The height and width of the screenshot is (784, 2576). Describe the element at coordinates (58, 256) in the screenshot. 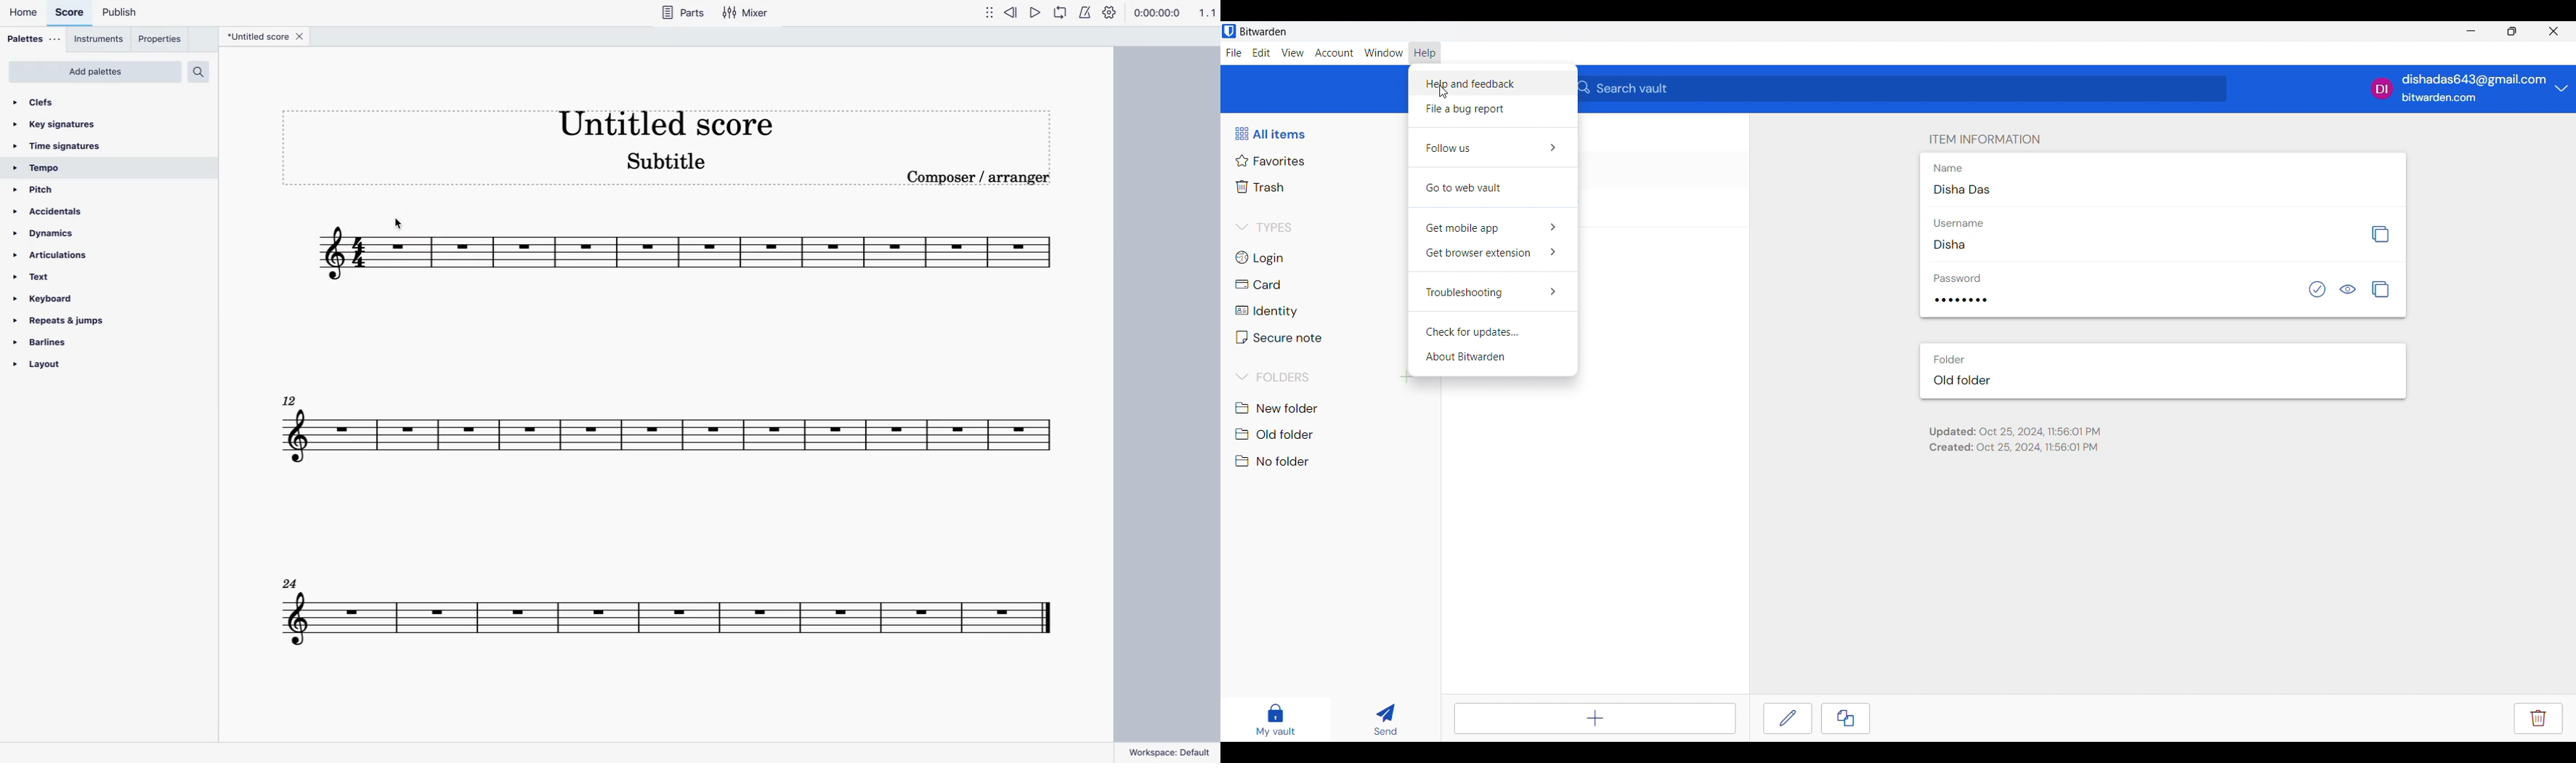

I see `articulations` at that location.